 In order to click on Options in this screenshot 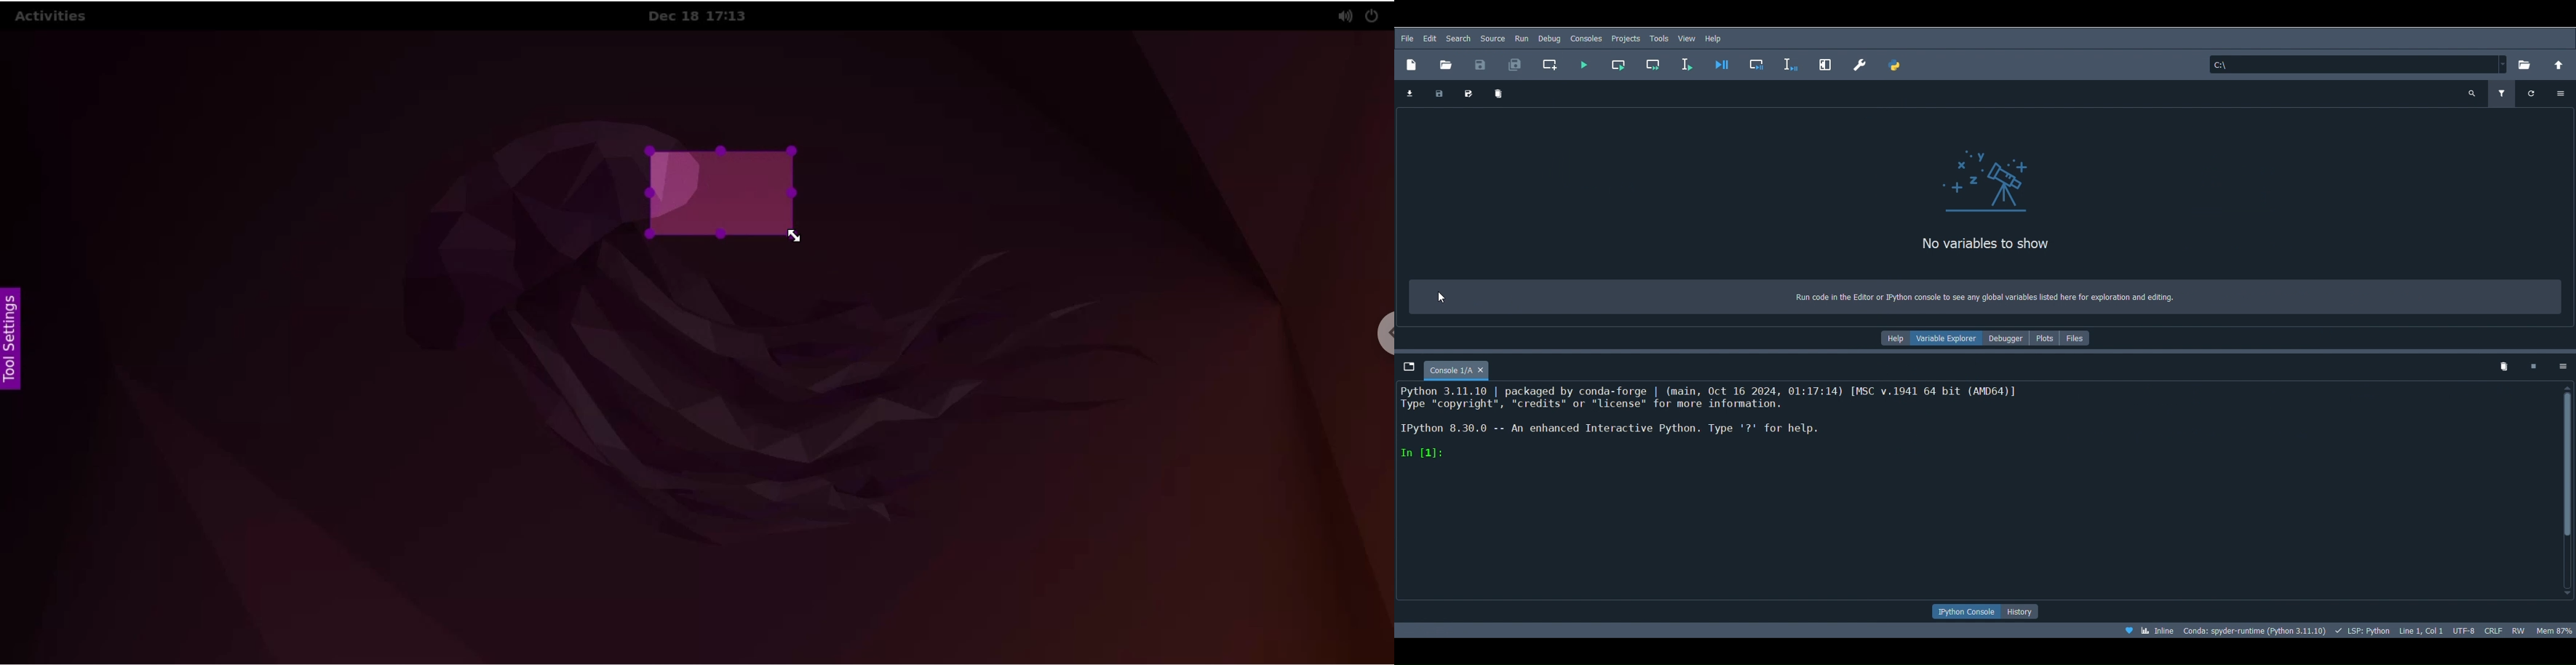, I will do `click(2564, 94)`.